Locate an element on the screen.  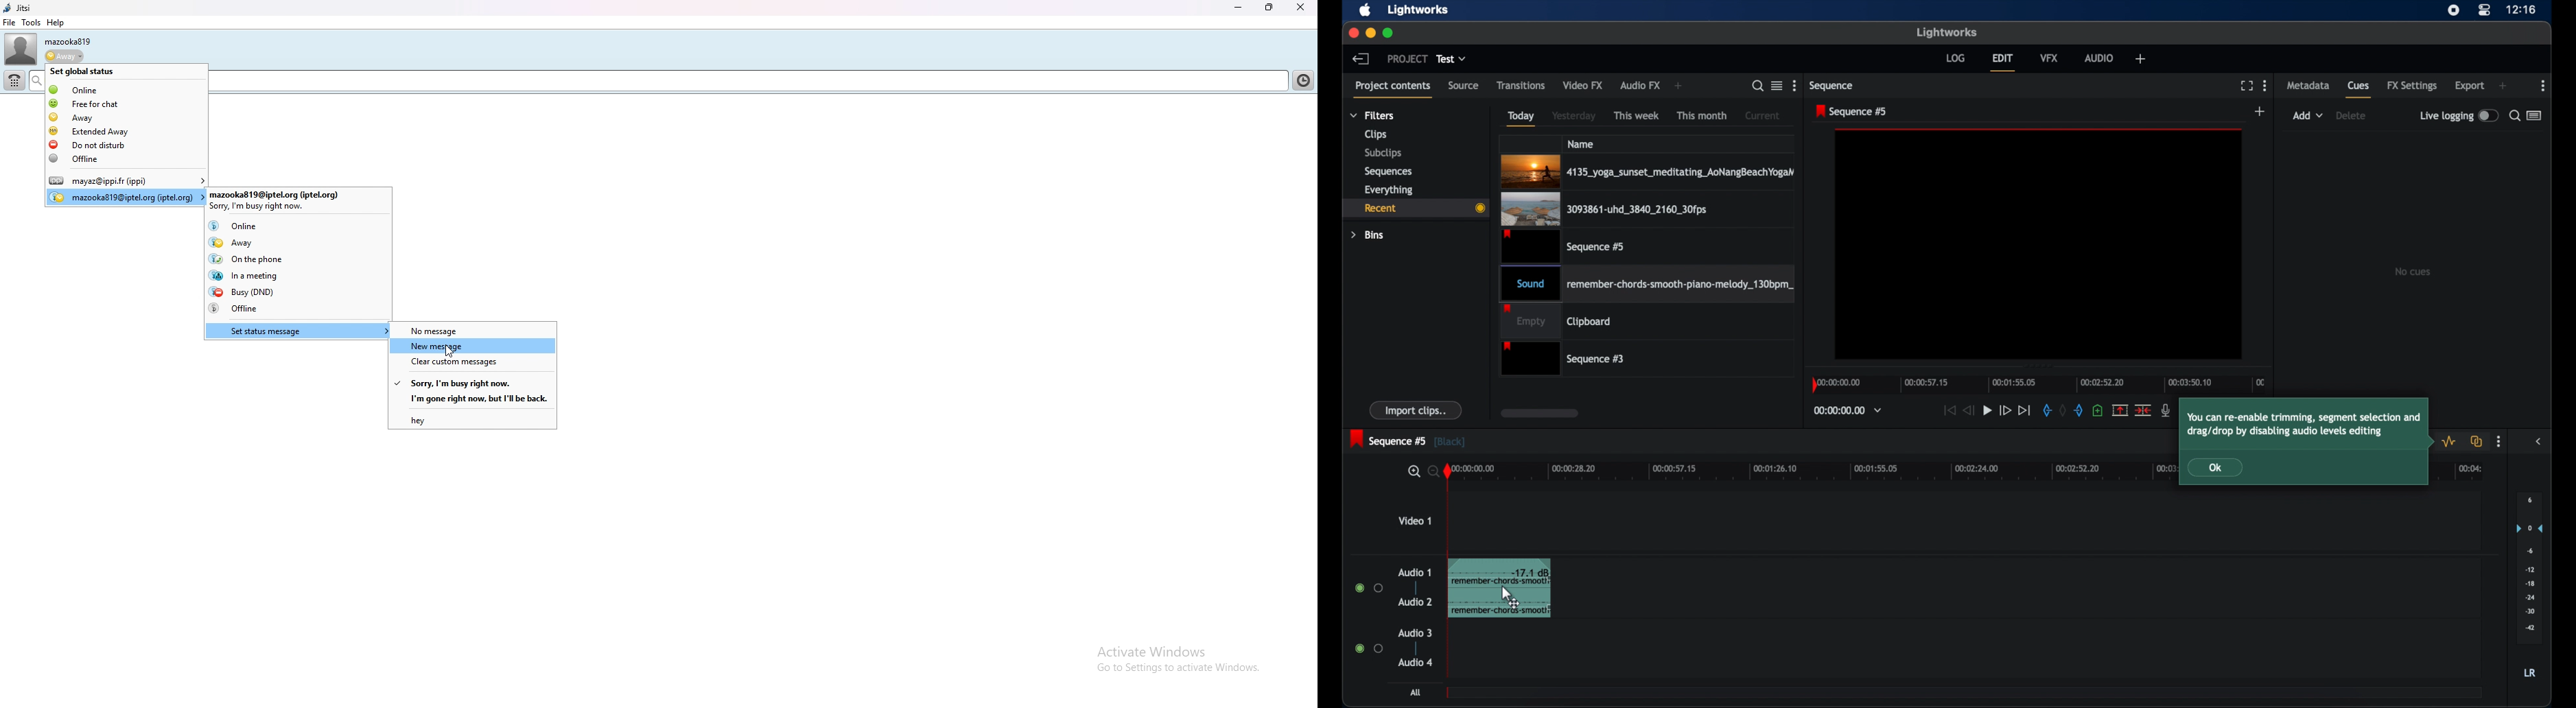
project is located at coordinates (1407, 58).